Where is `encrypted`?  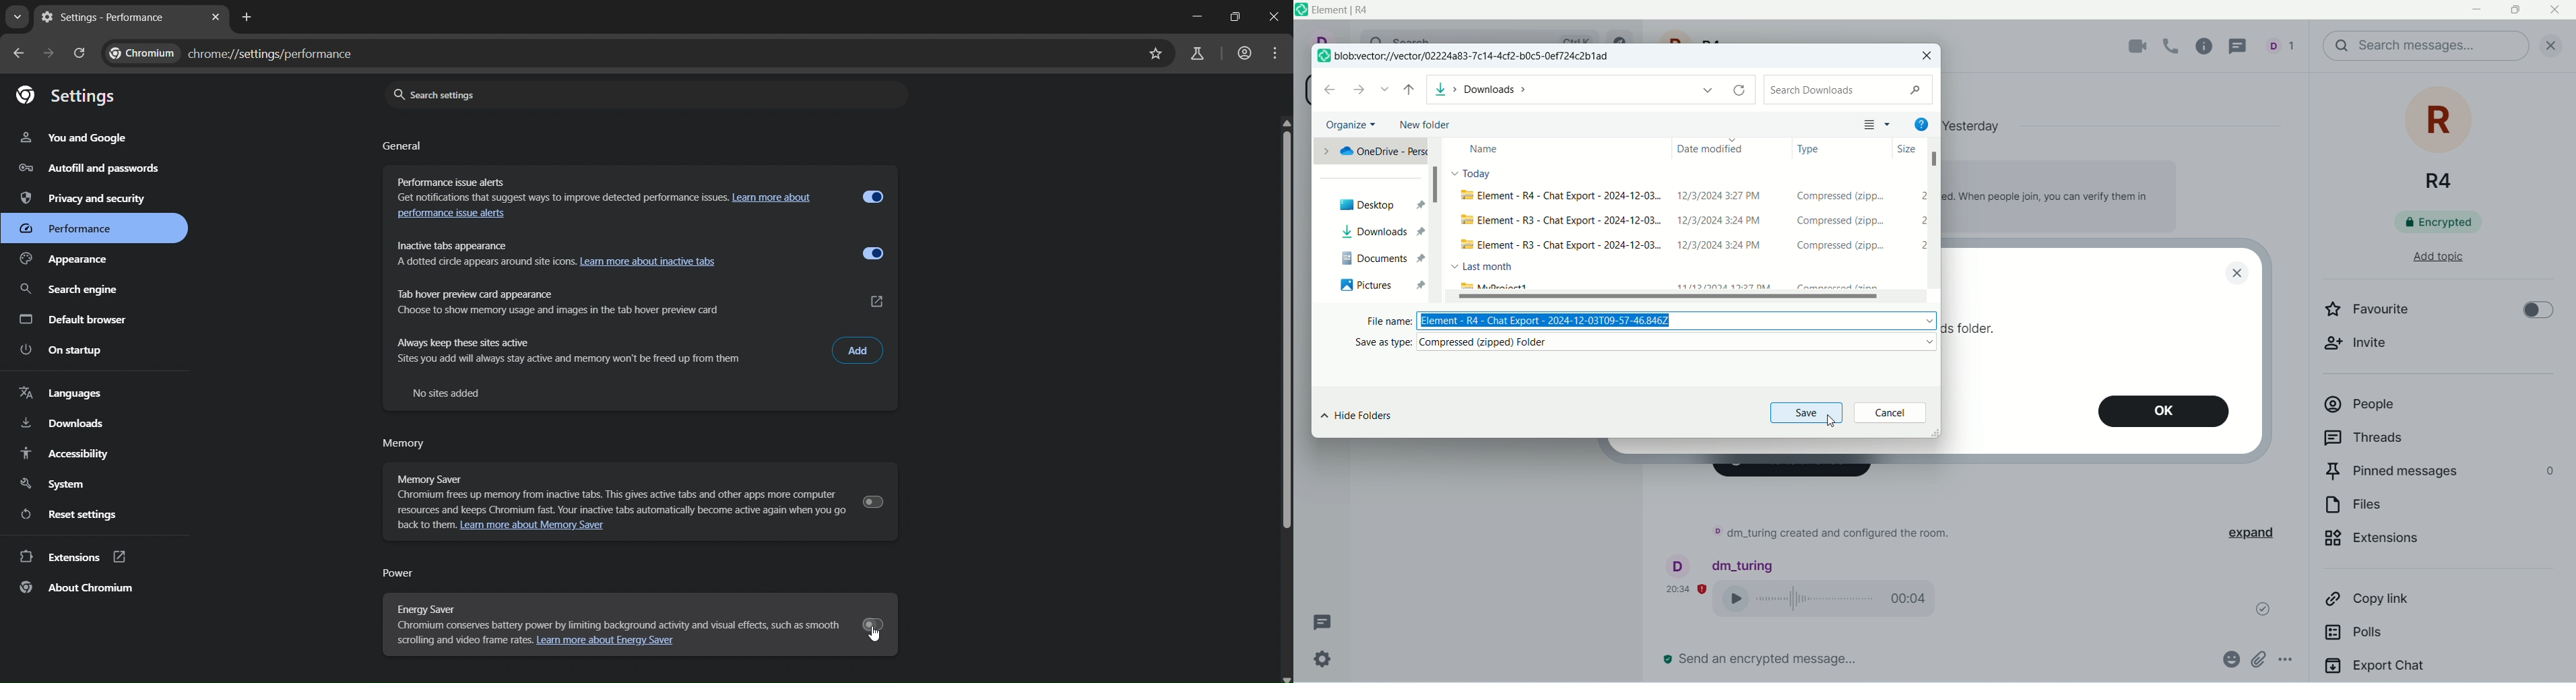 encrypted is located at coordinates (2449, 225).